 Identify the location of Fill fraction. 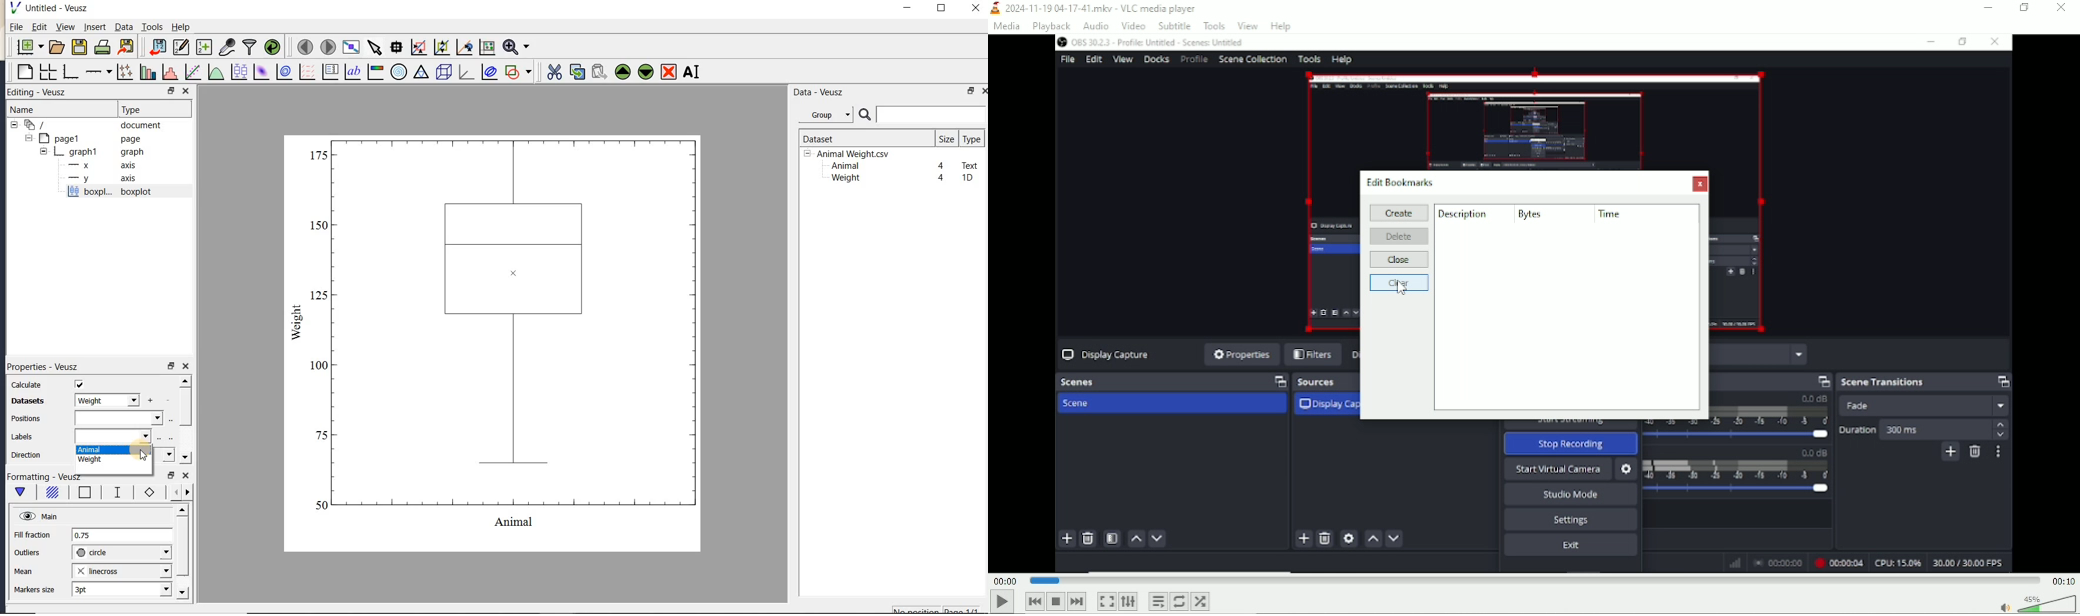
(32, 536).